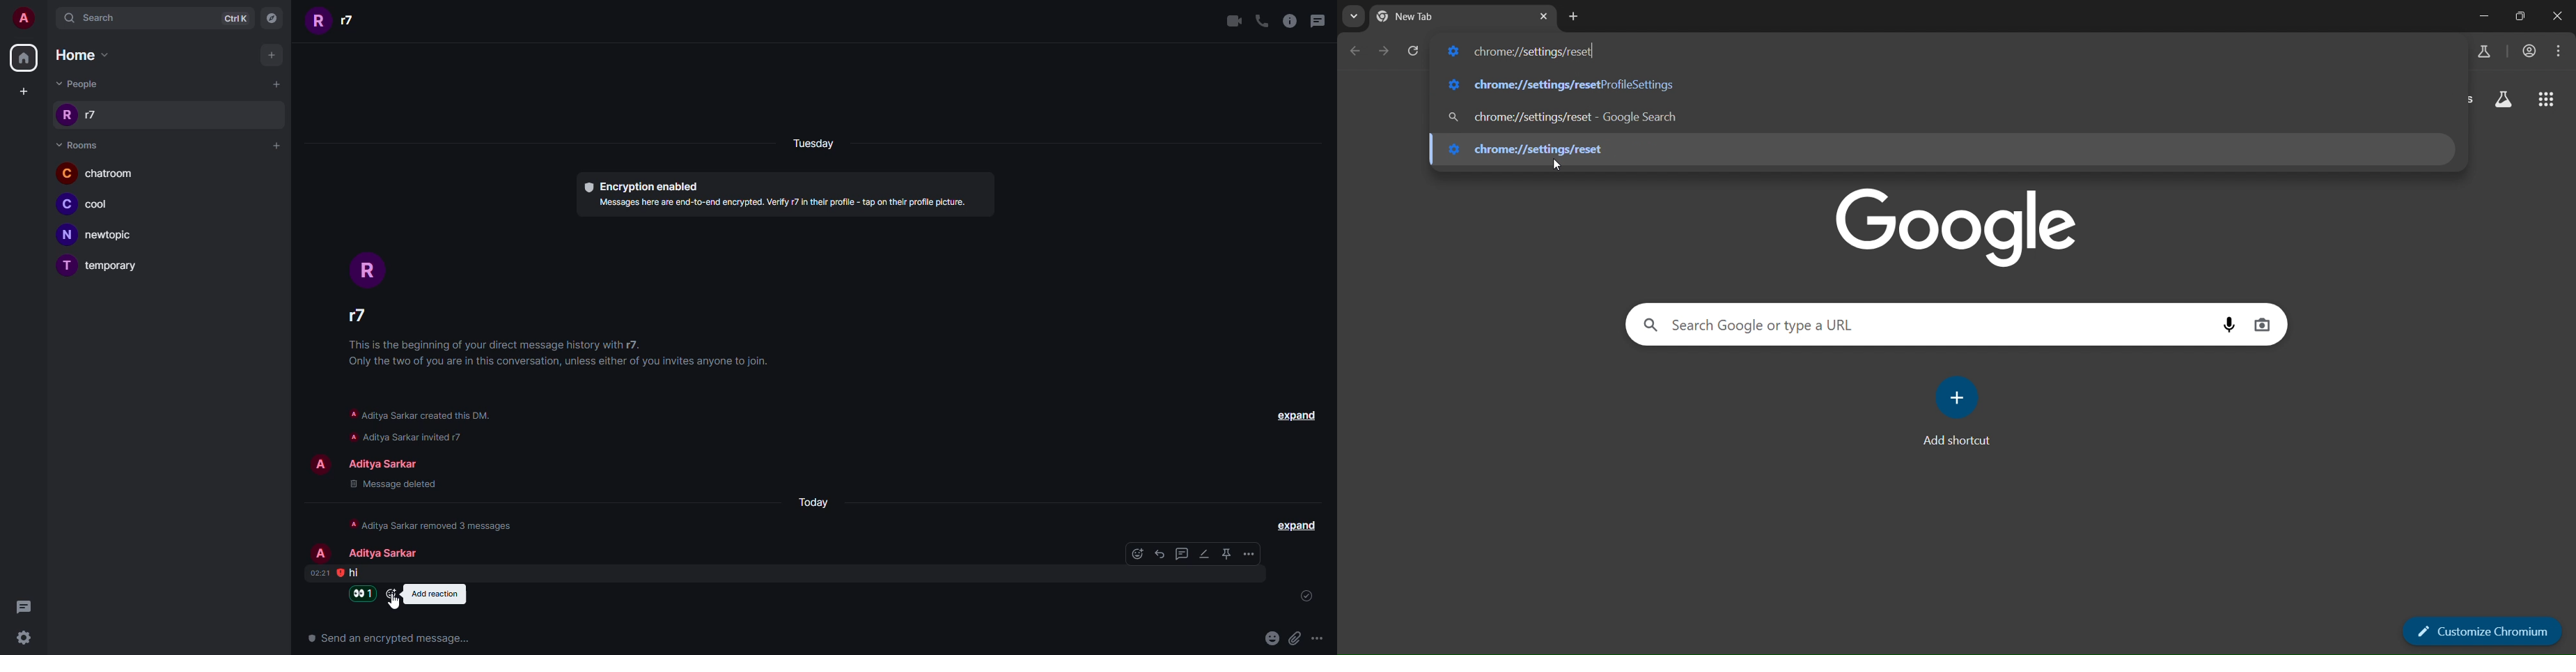  I want to click on threads, so click(1321, 20).